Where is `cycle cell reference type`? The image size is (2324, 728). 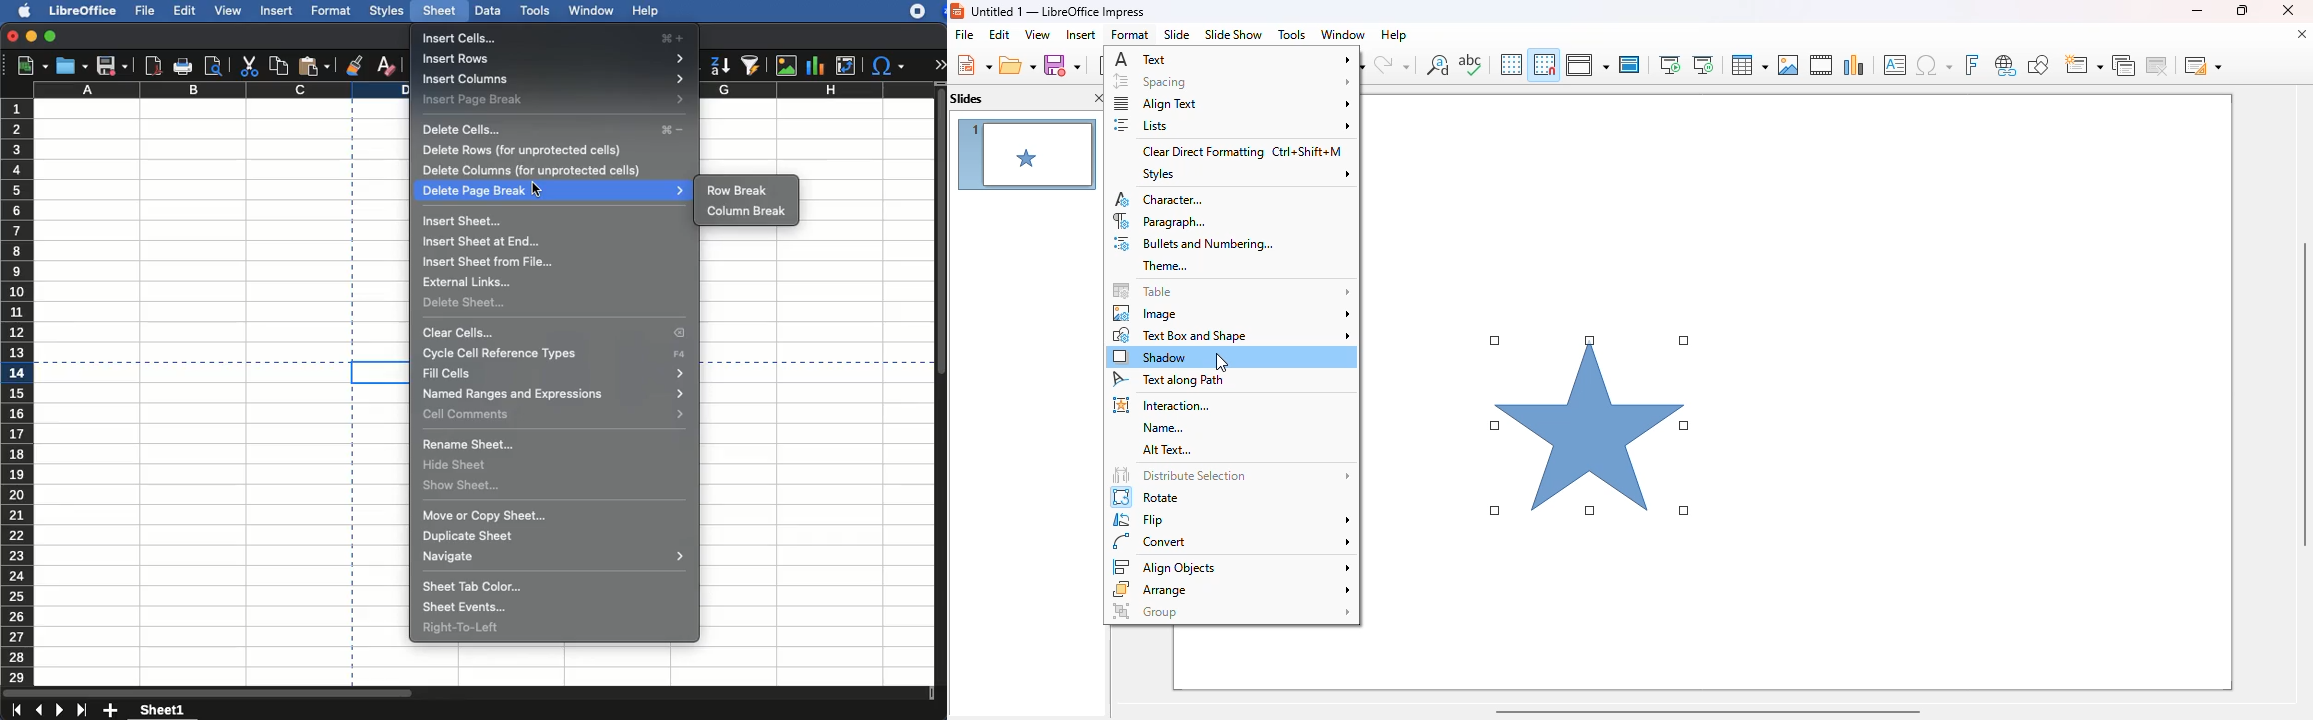
cycle cell reference type is located at coordinates (555, 354).